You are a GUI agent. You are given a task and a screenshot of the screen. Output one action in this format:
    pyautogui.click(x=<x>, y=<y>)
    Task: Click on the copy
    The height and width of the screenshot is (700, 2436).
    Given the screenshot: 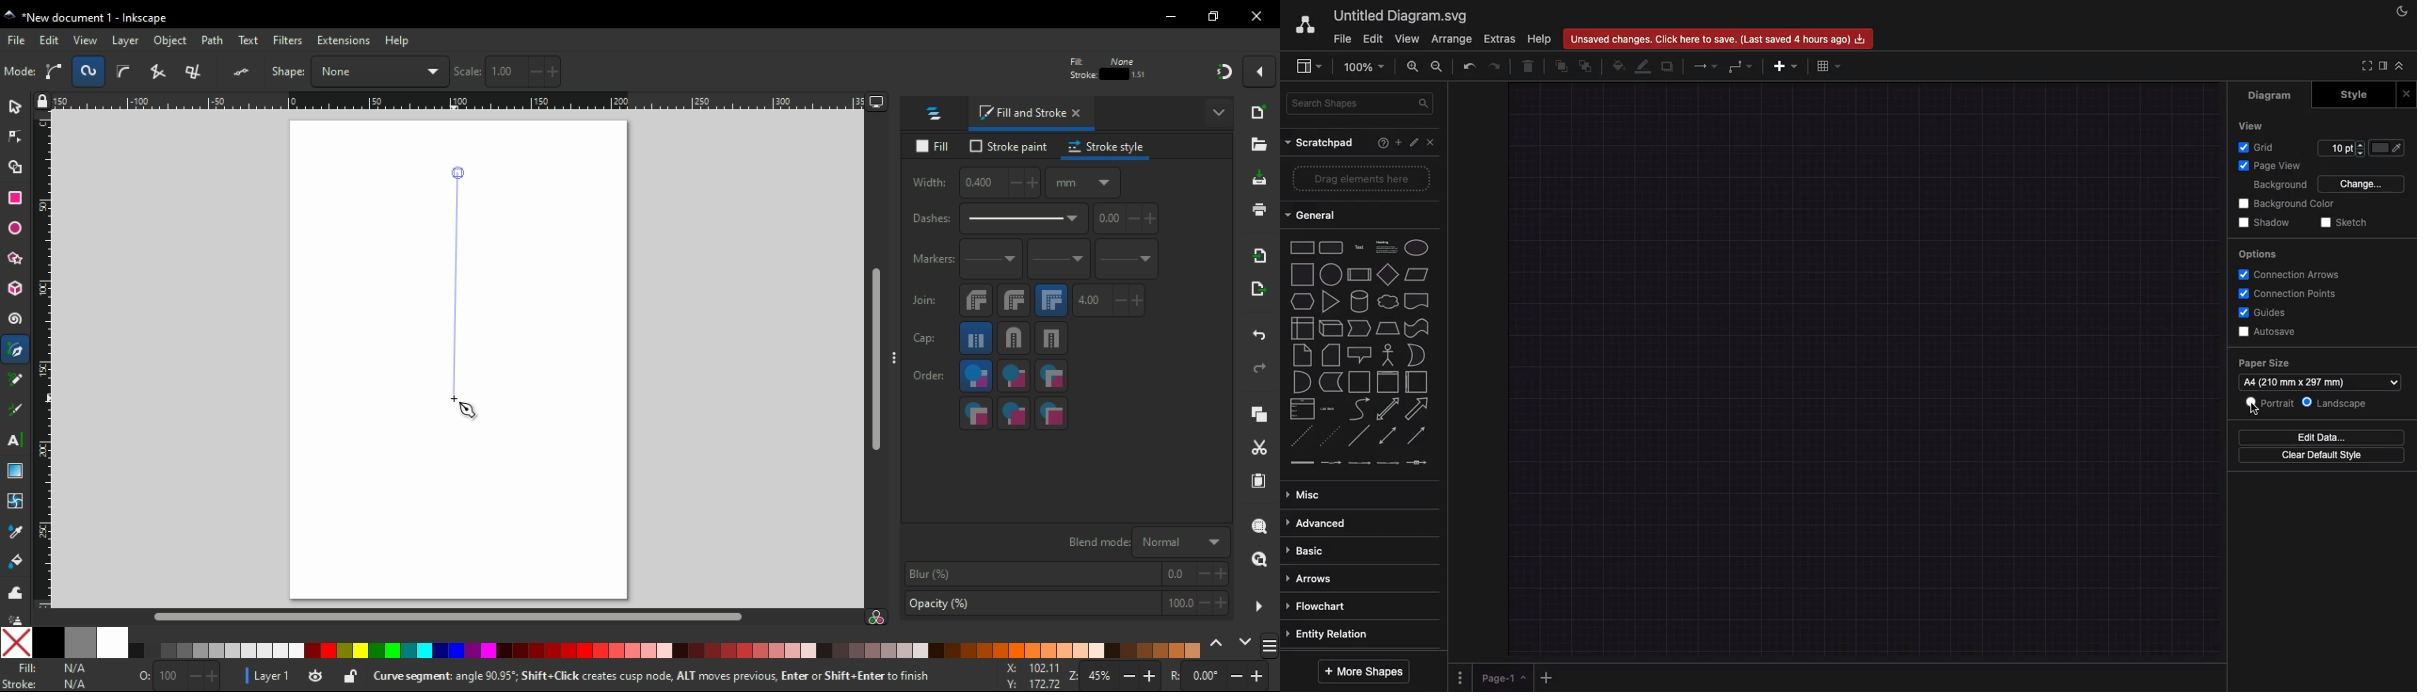 What is the action you would take?
    pyautogui.click(x=1259, y=415)
    